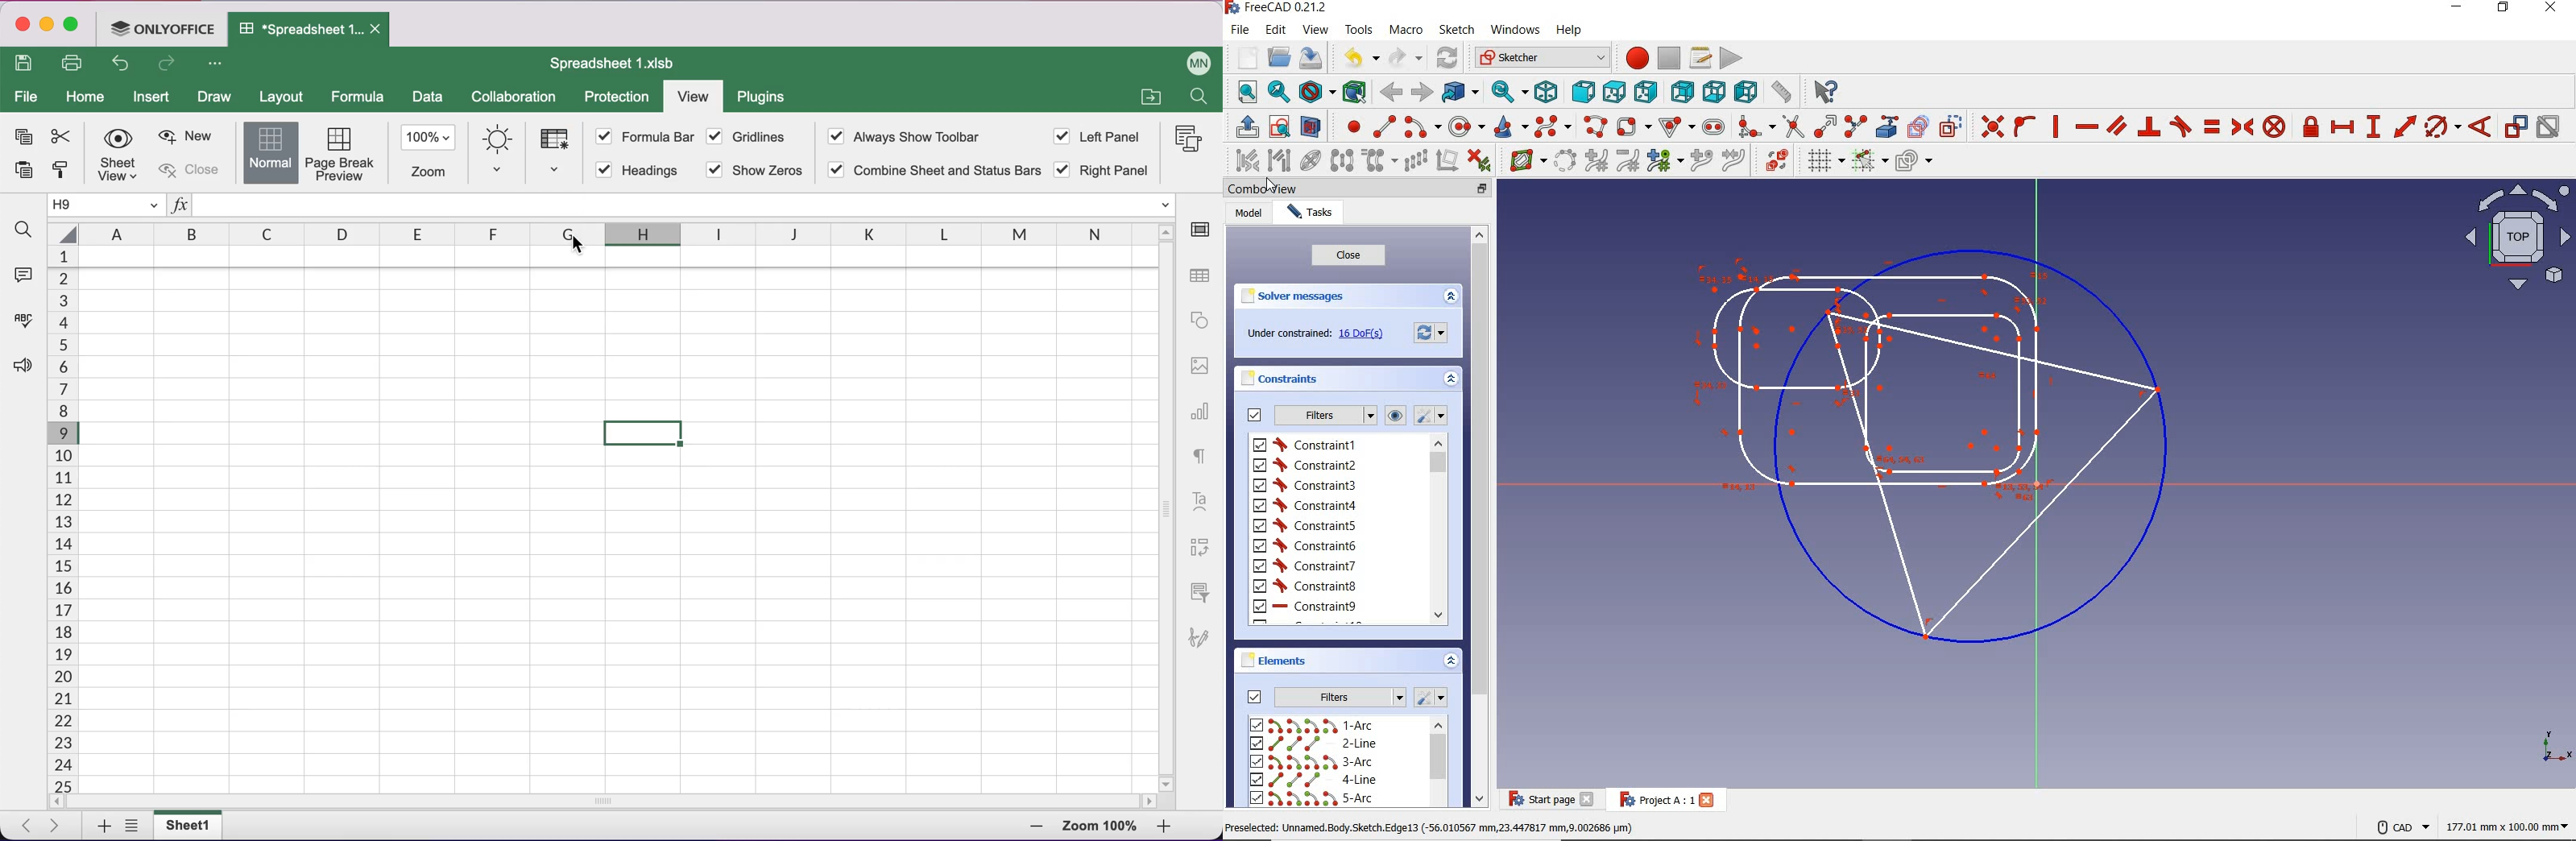 The image size is (2576, 868). What do you see at coordinates (1390, 91) in the screenshot?
I see `back` at bounding box center [1390, 91].